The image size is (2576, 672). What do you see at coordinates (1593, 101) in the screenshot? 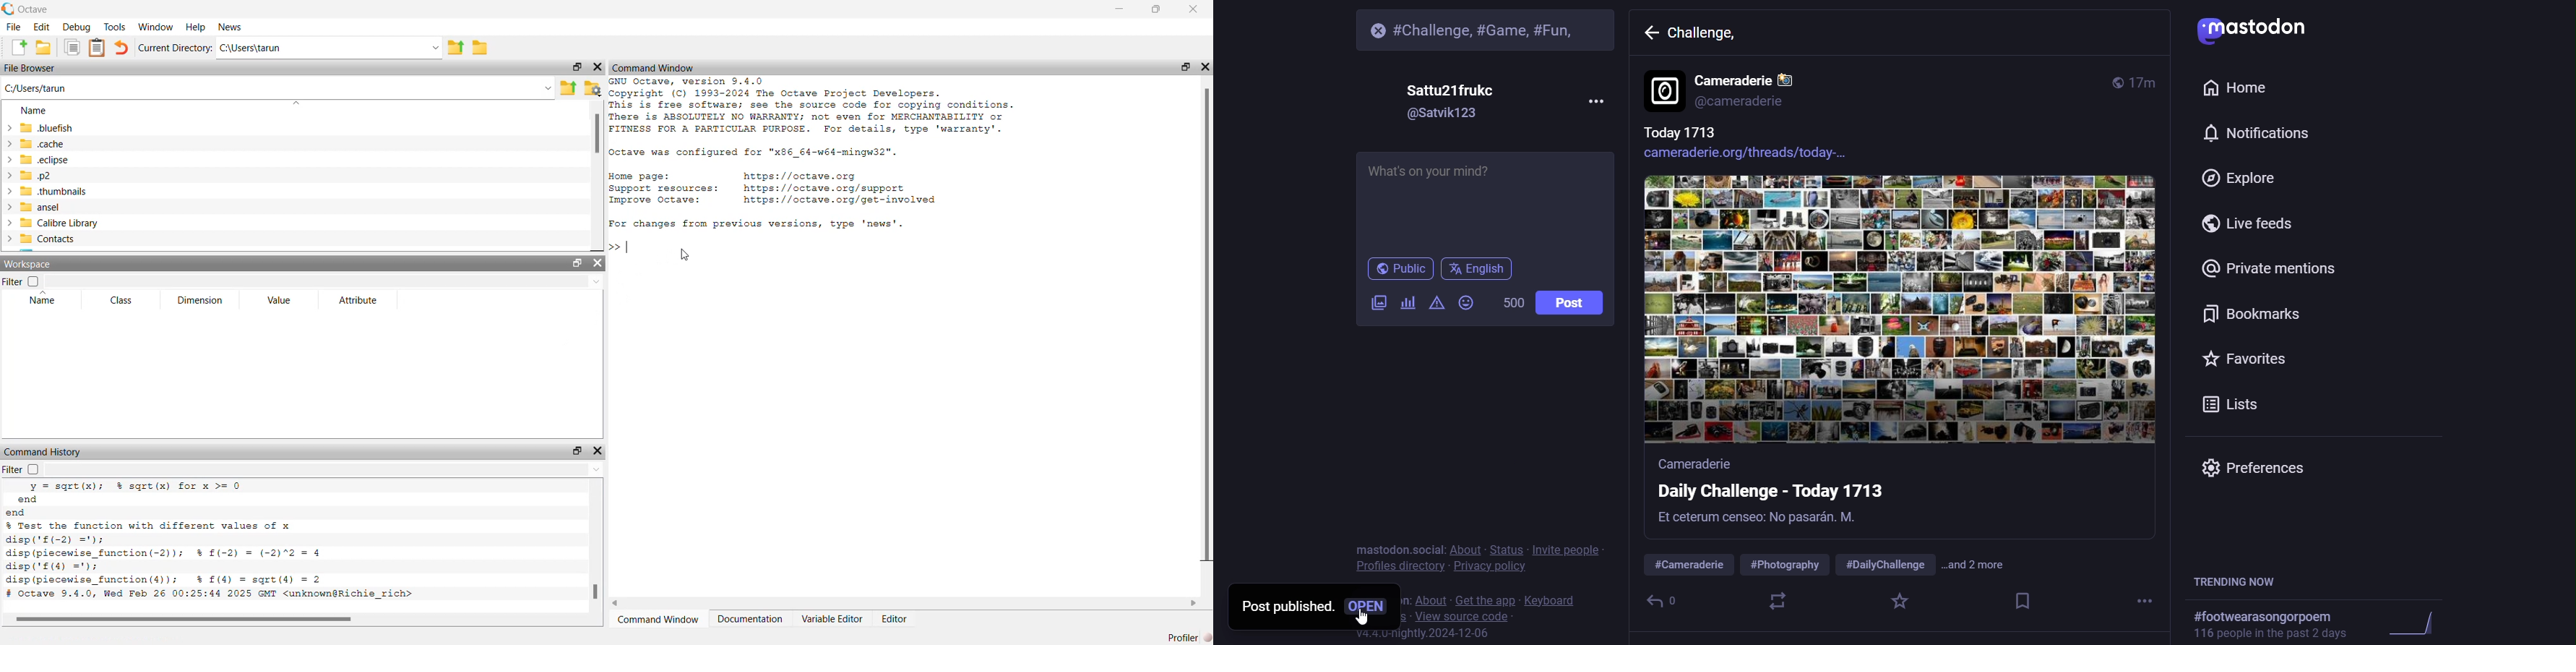
I see `more` at bounding box center [1593, 101].